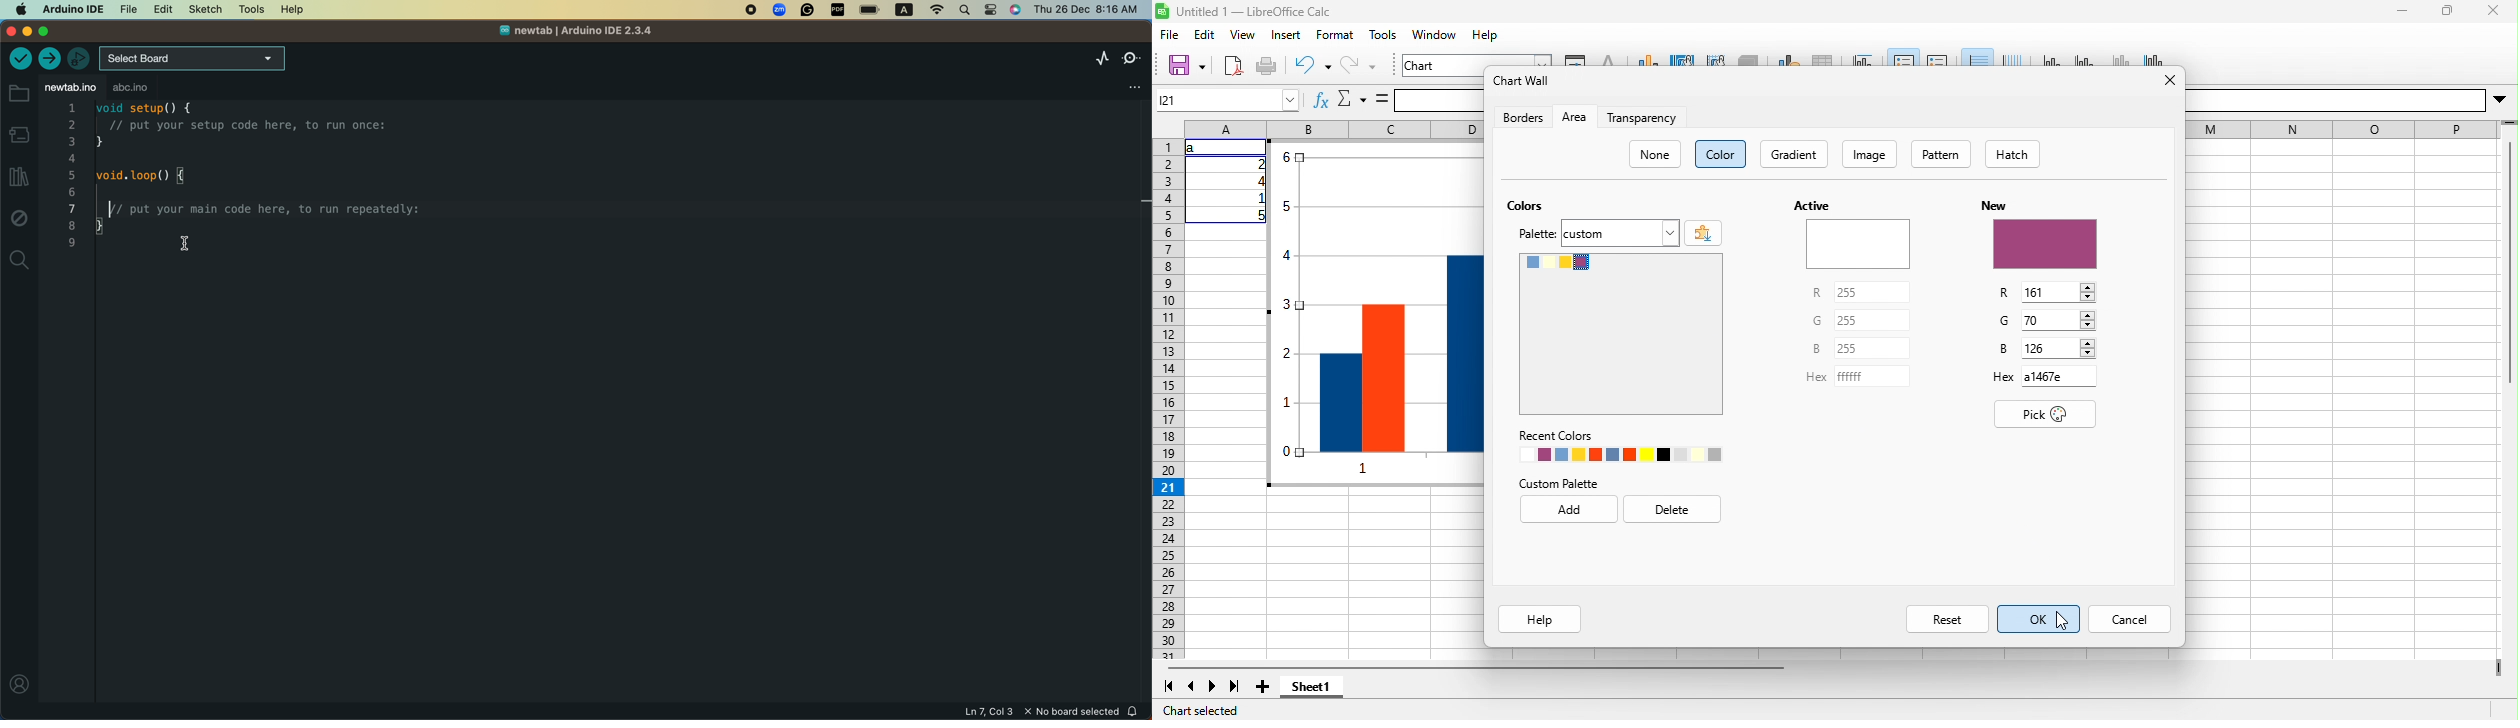 The width and height of the screenshot is (2520, 728). Describe the element at coordinates (1703, 233) in the screenshot. I see `add color` at that location.